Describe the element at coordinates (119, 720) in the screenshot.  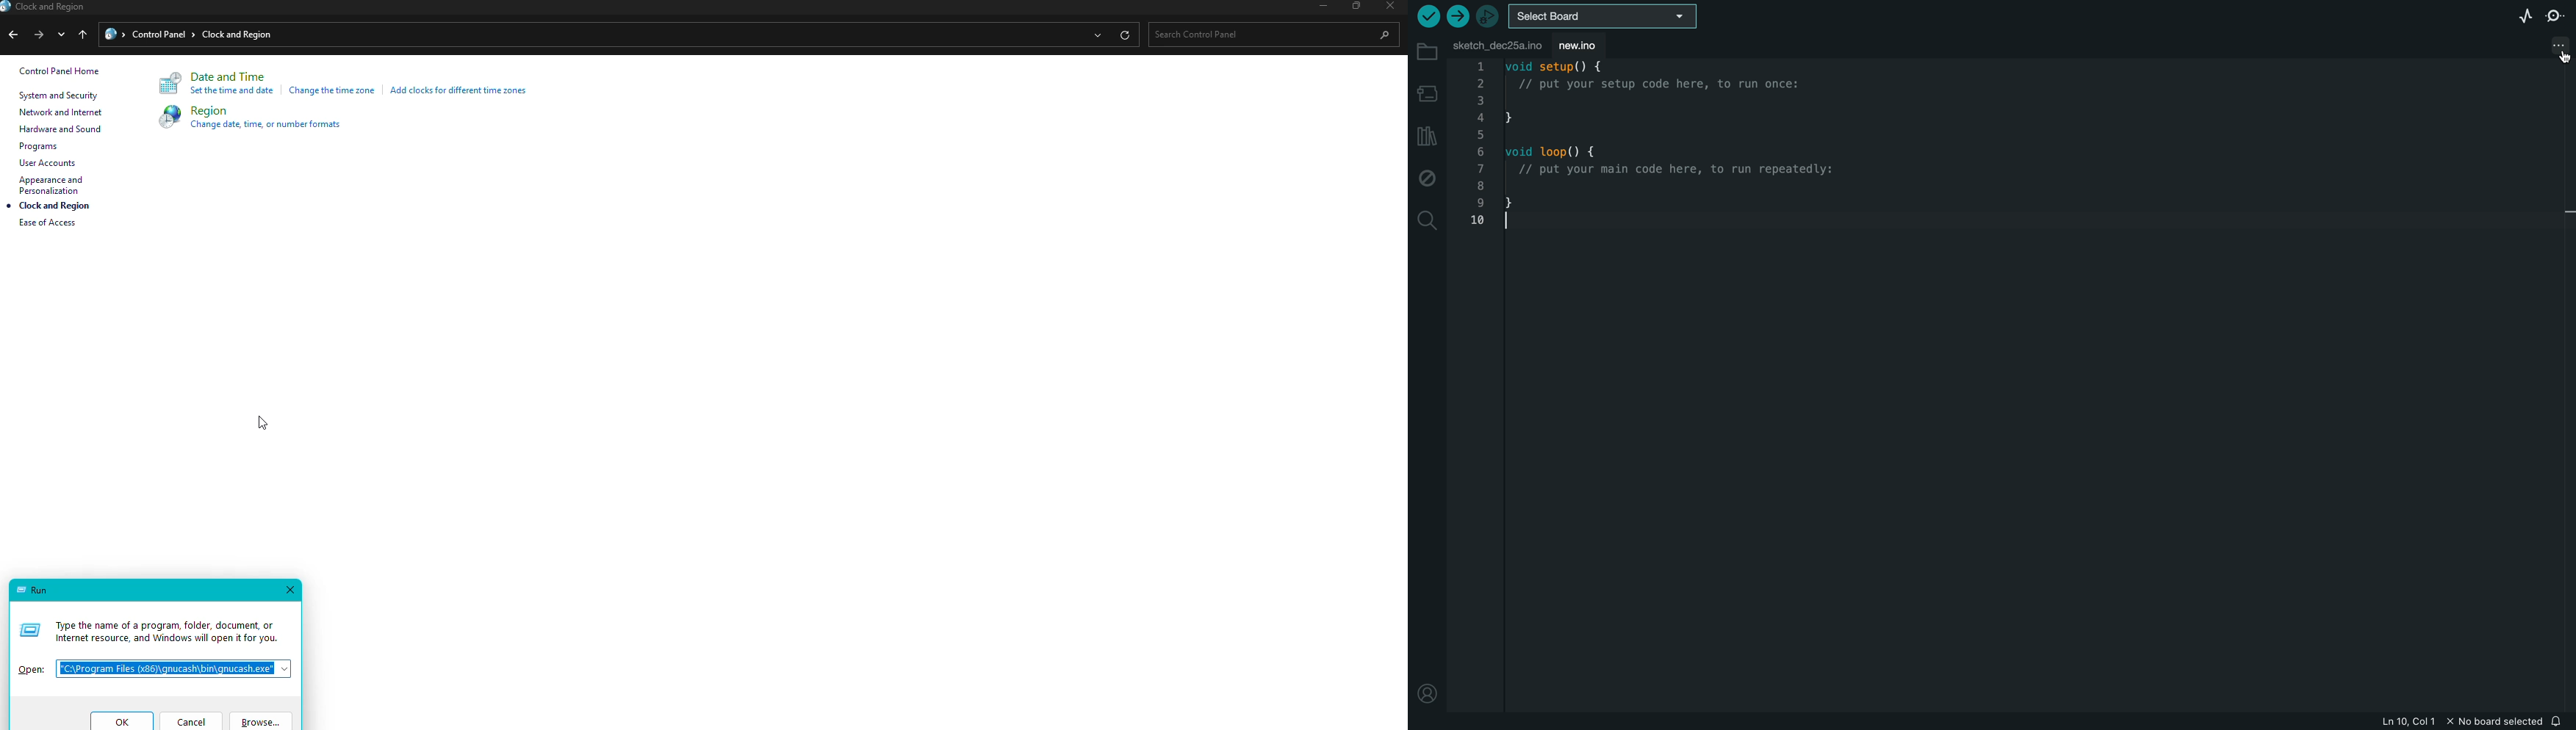
I see `OK` at that location.